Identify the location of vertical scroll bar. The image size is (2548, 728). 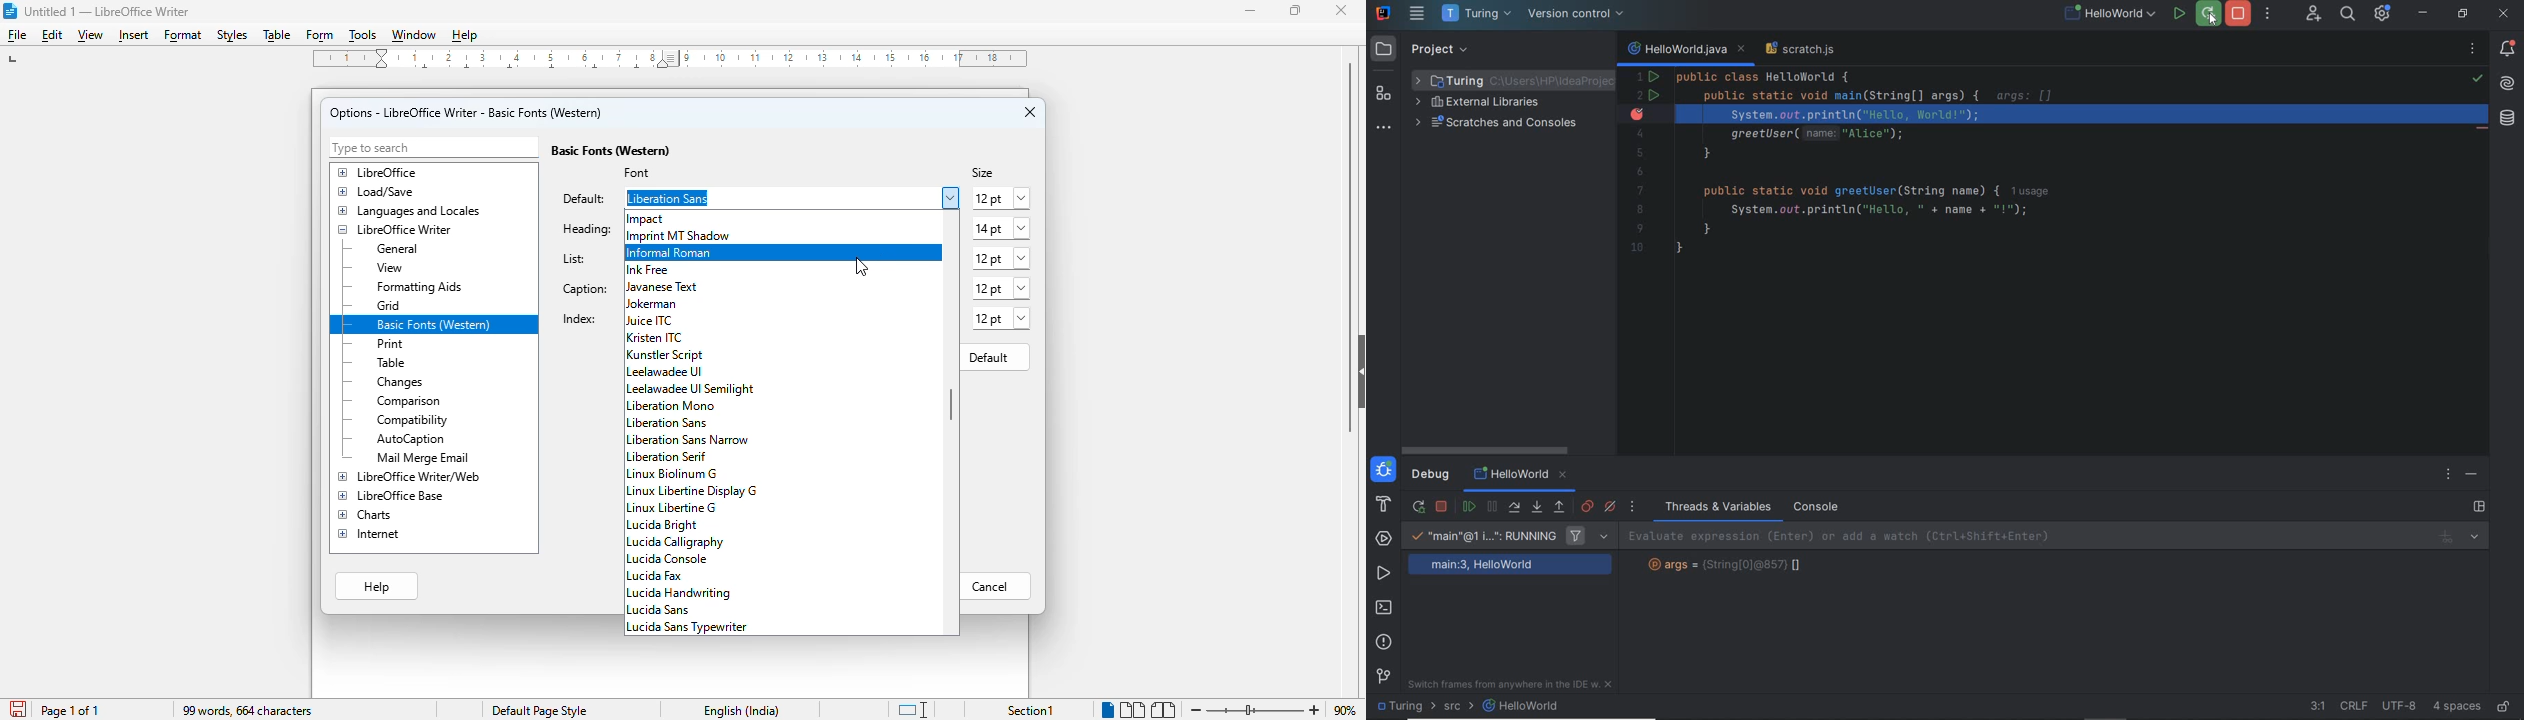
(1342, 245).